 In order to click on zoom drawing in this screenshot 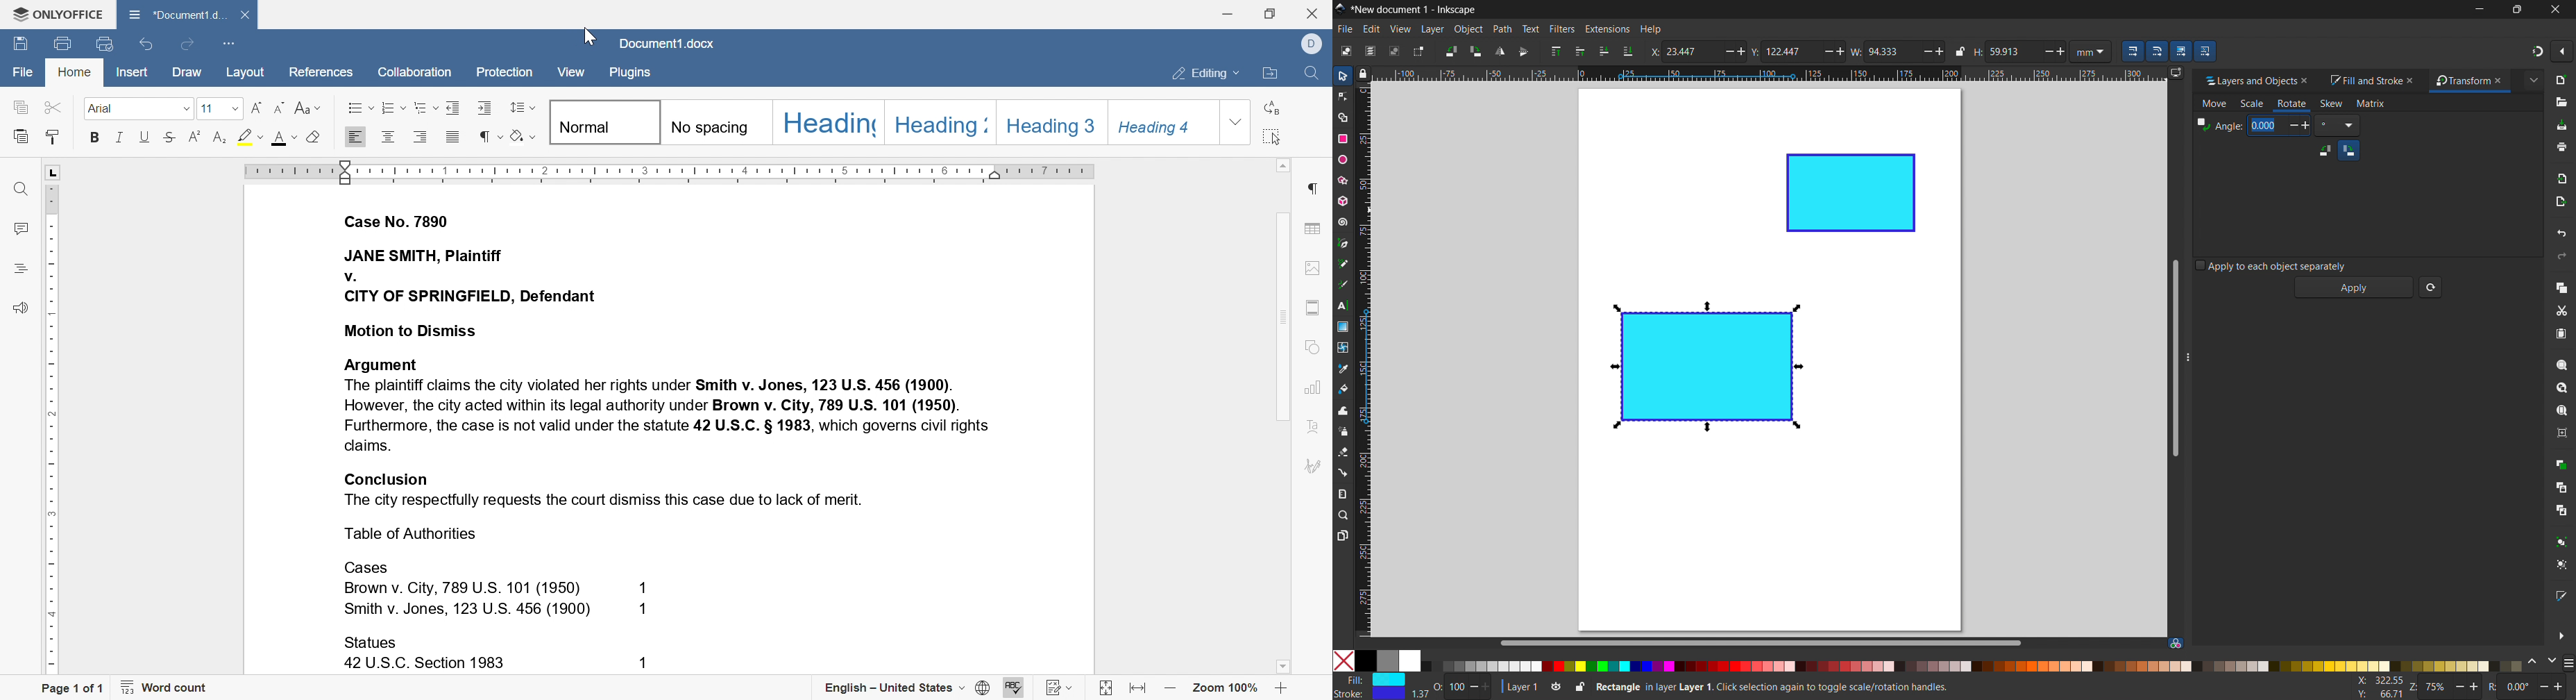, I will do `click(2562, 388)`.